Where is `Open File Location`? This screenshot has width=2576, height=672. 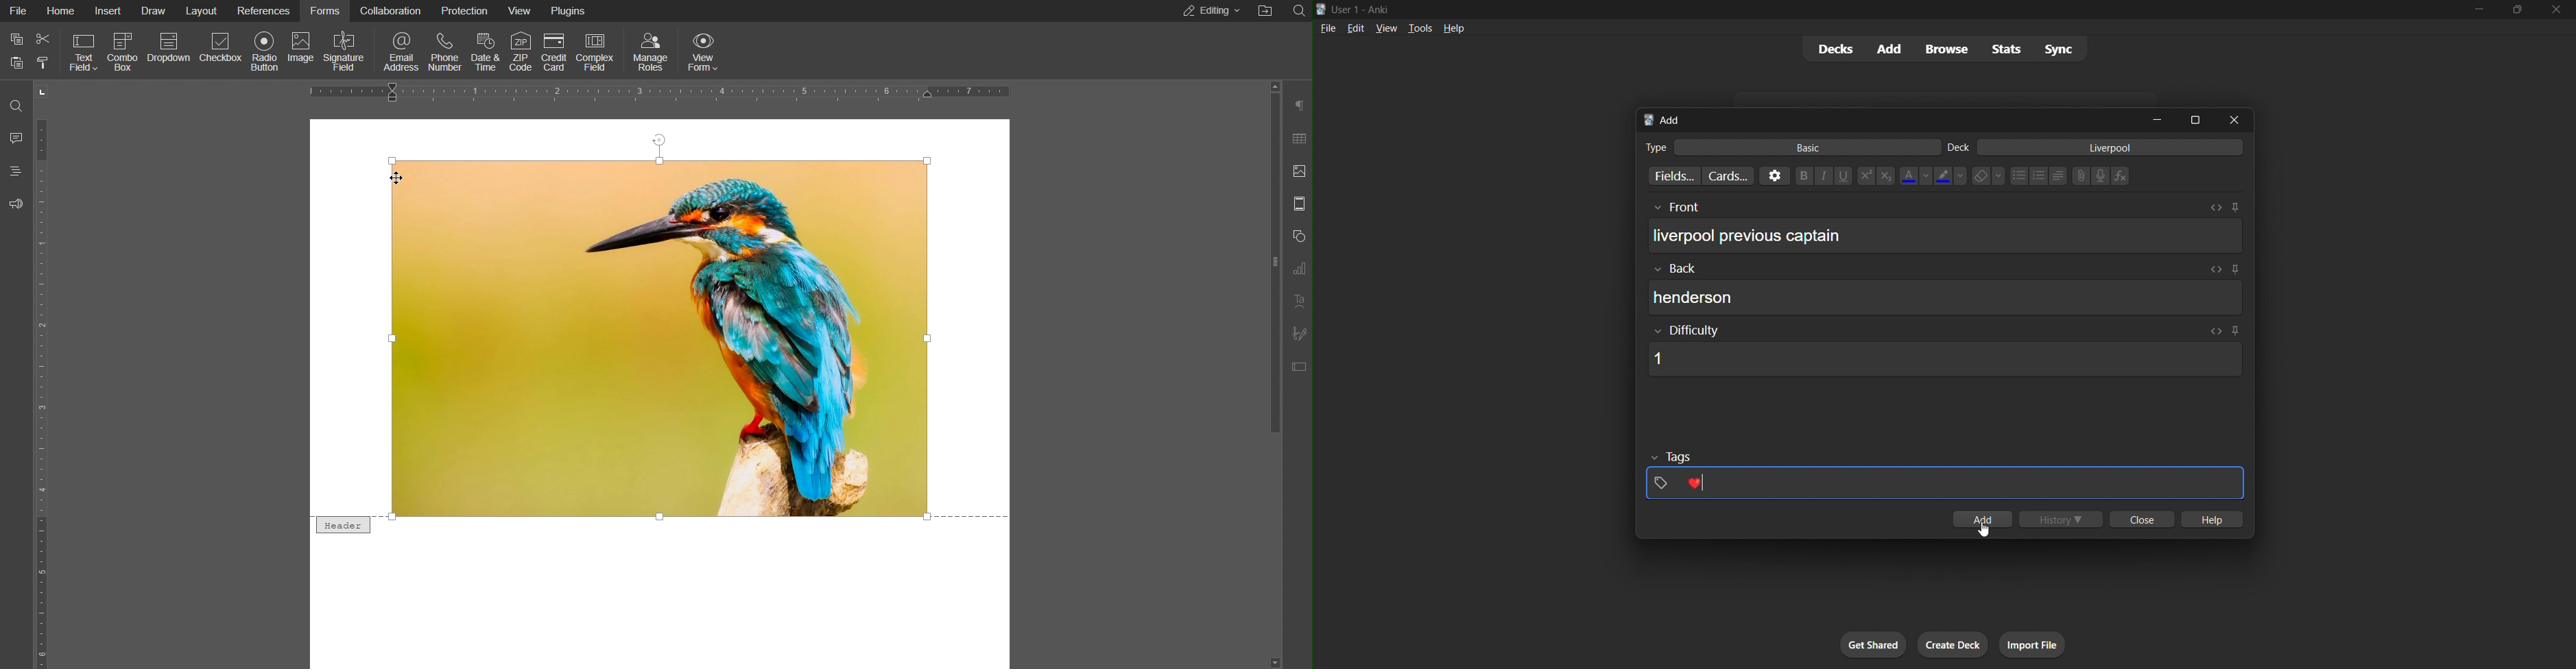
Open File Location is located at coordinates (1267, 10).